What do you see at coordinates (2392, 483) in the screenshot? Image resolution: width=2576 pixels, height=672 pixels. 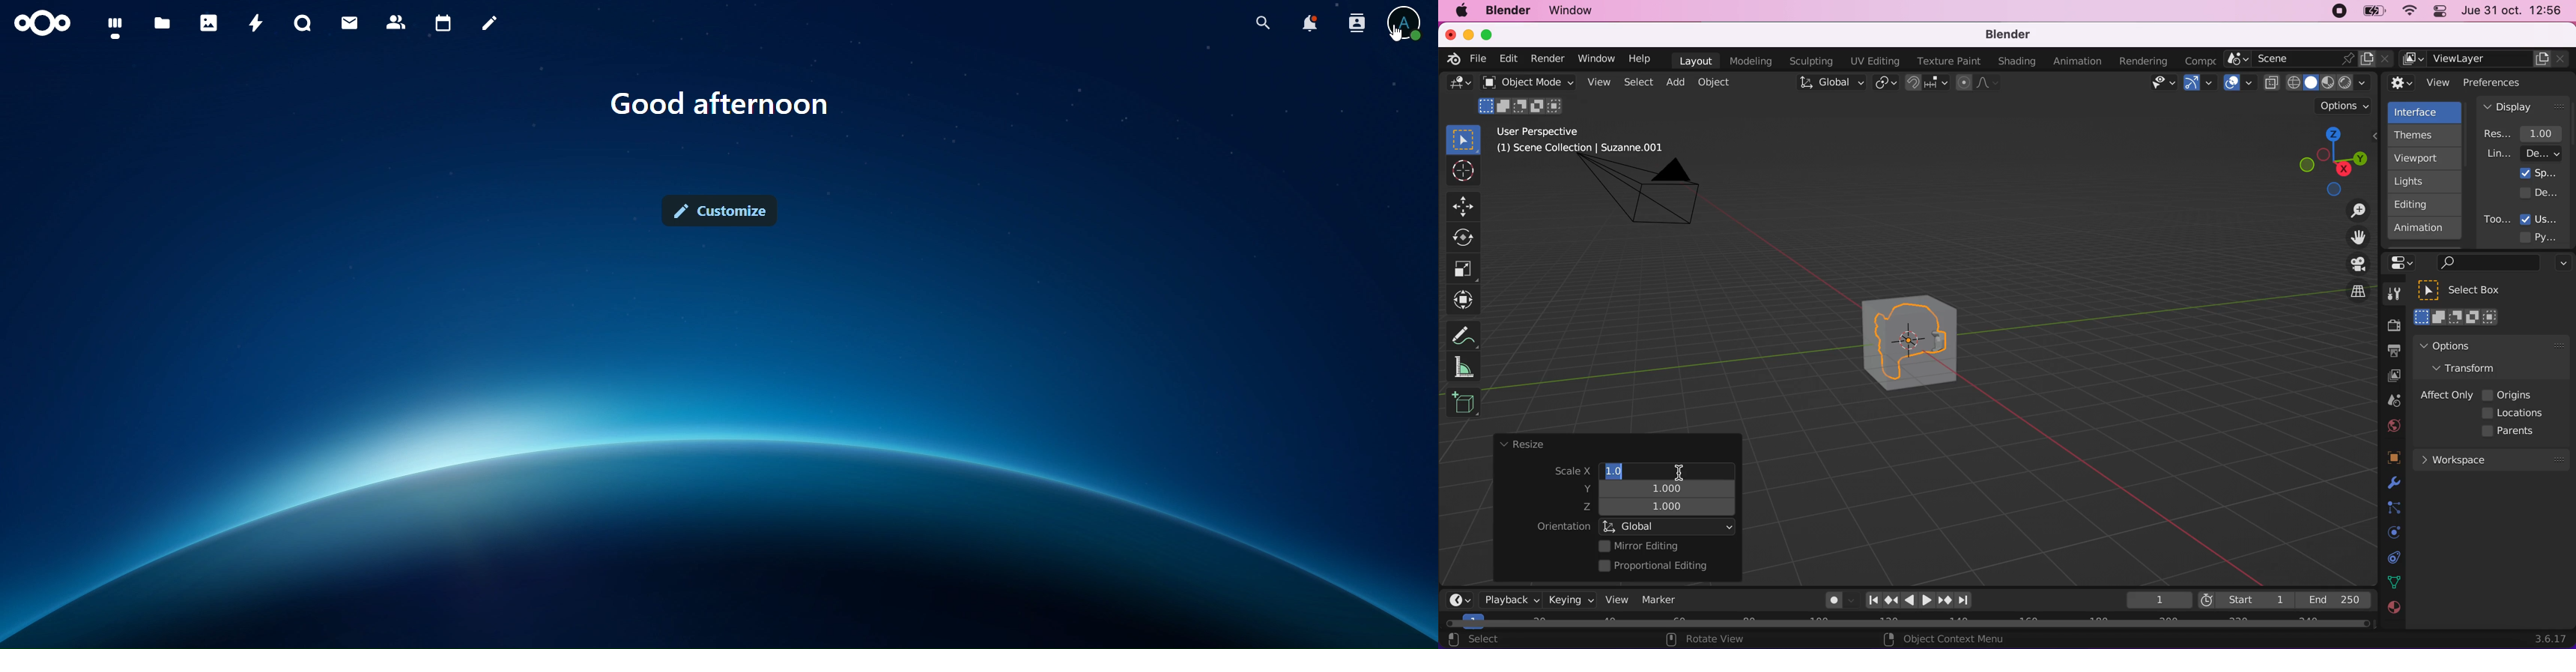 I see `physics` at bounding box center [2392, 483].